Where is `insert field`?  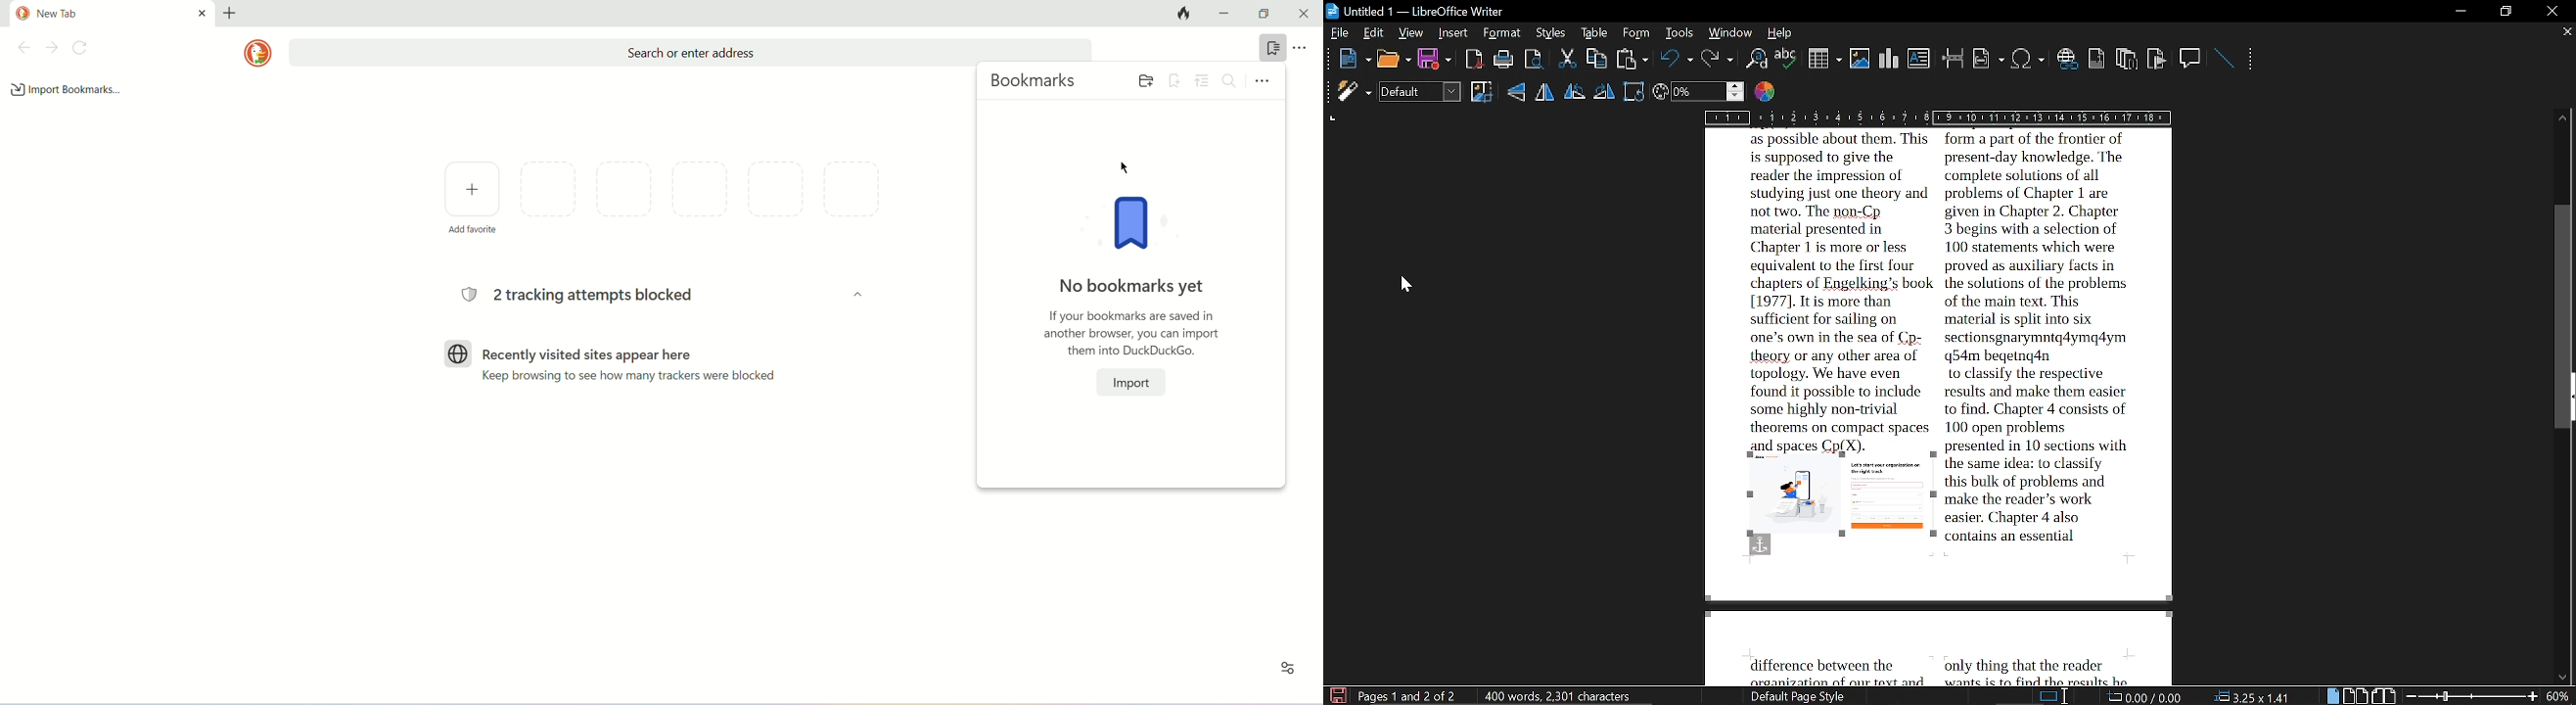
insert field is located at coordinates (1989, 58).